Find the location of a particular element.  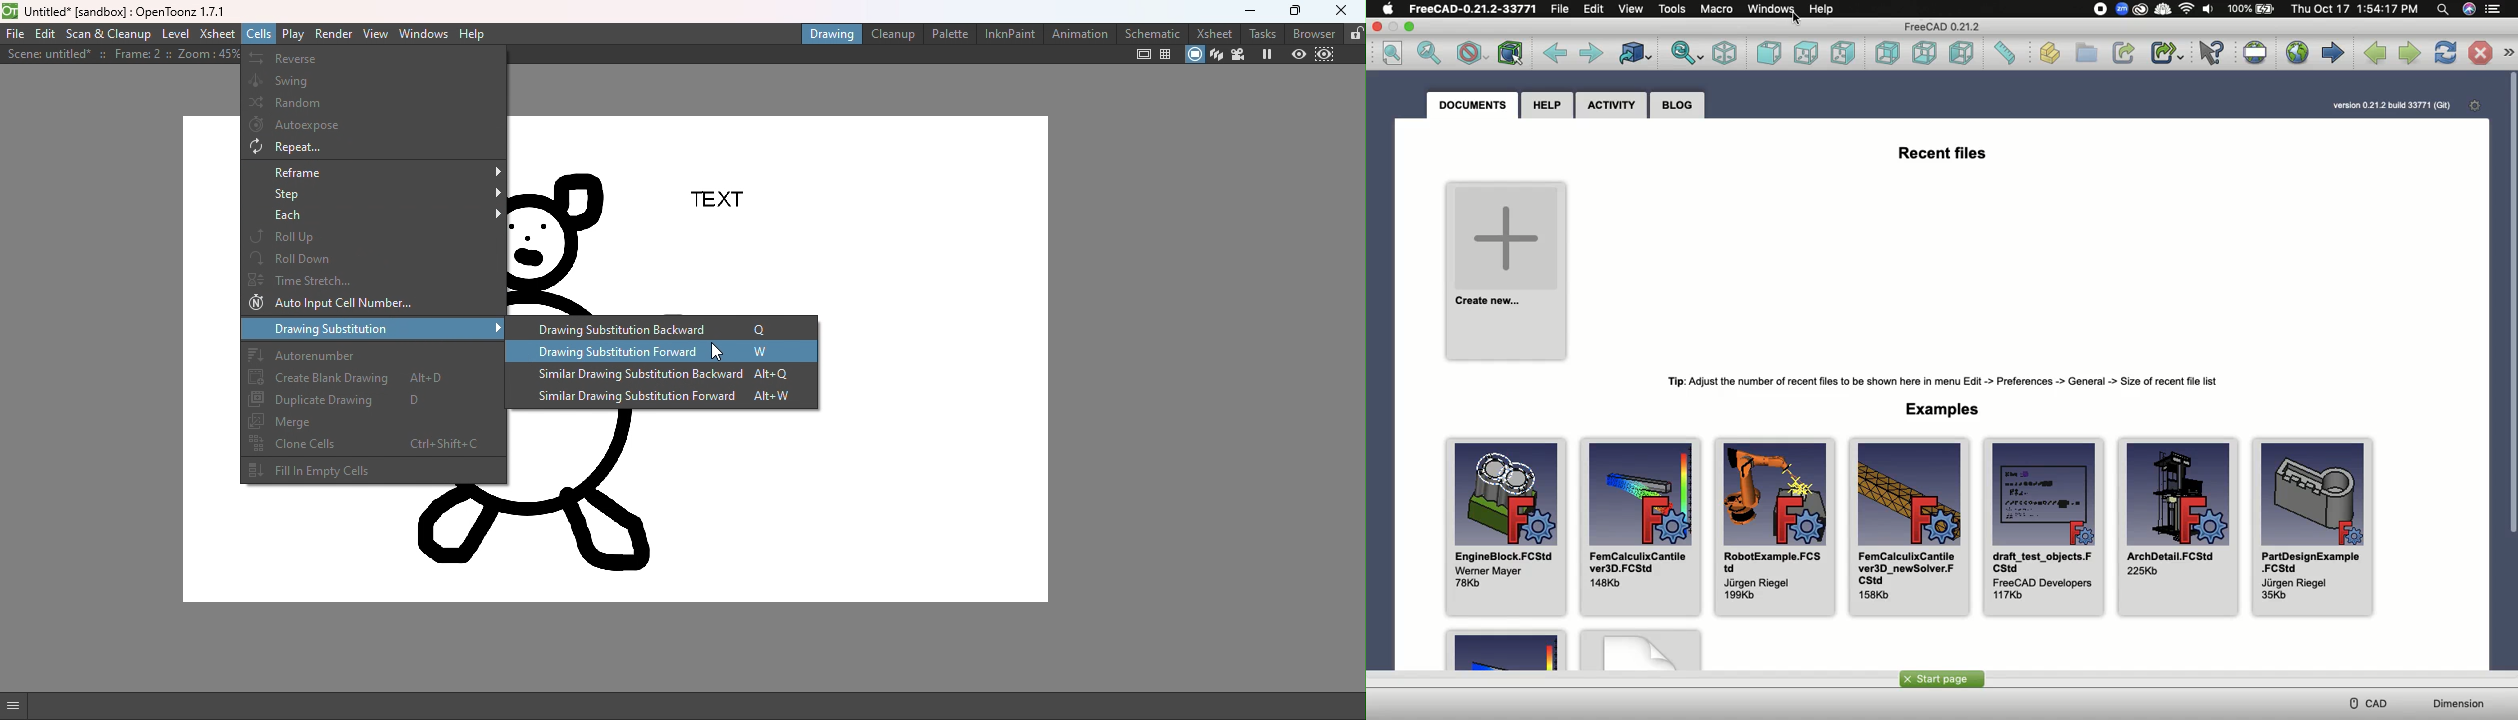

EngineBlock.FCStd is located at coordinates (1507, 527).